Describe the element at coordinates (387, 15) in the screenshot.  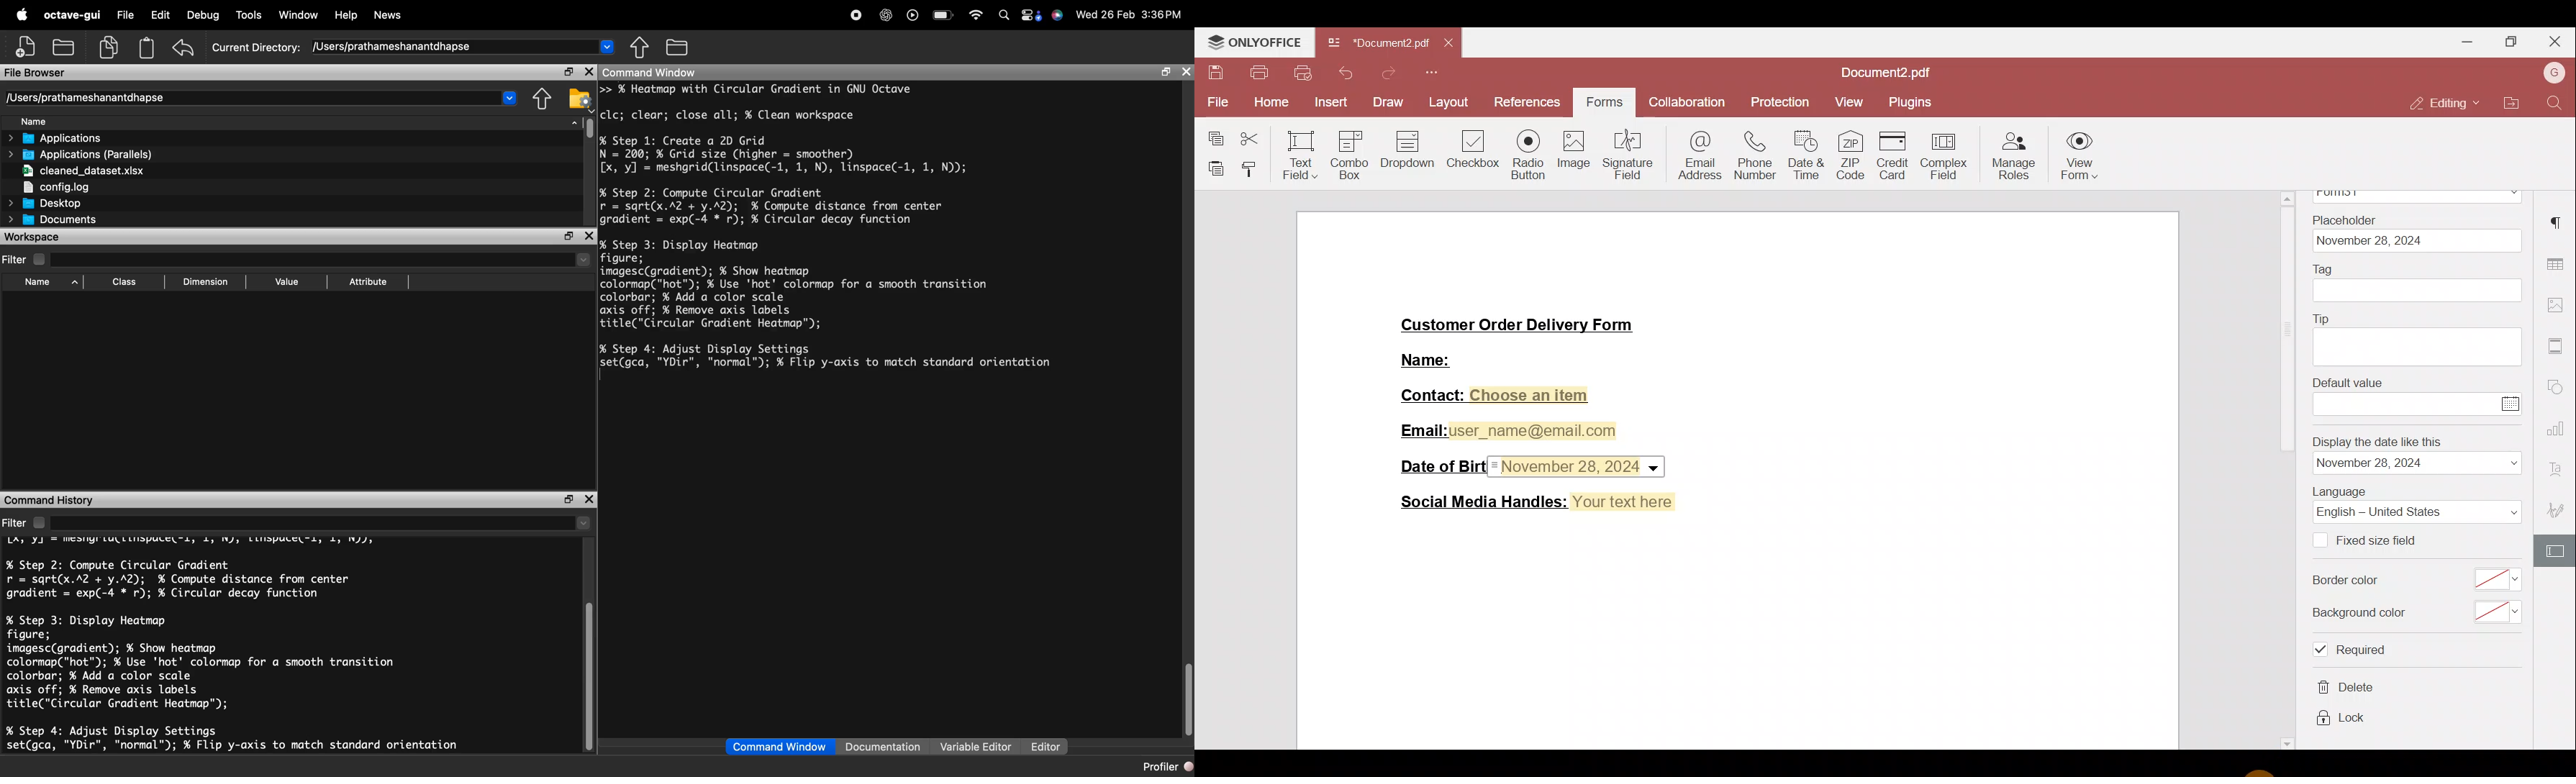
I see `News` at that location.